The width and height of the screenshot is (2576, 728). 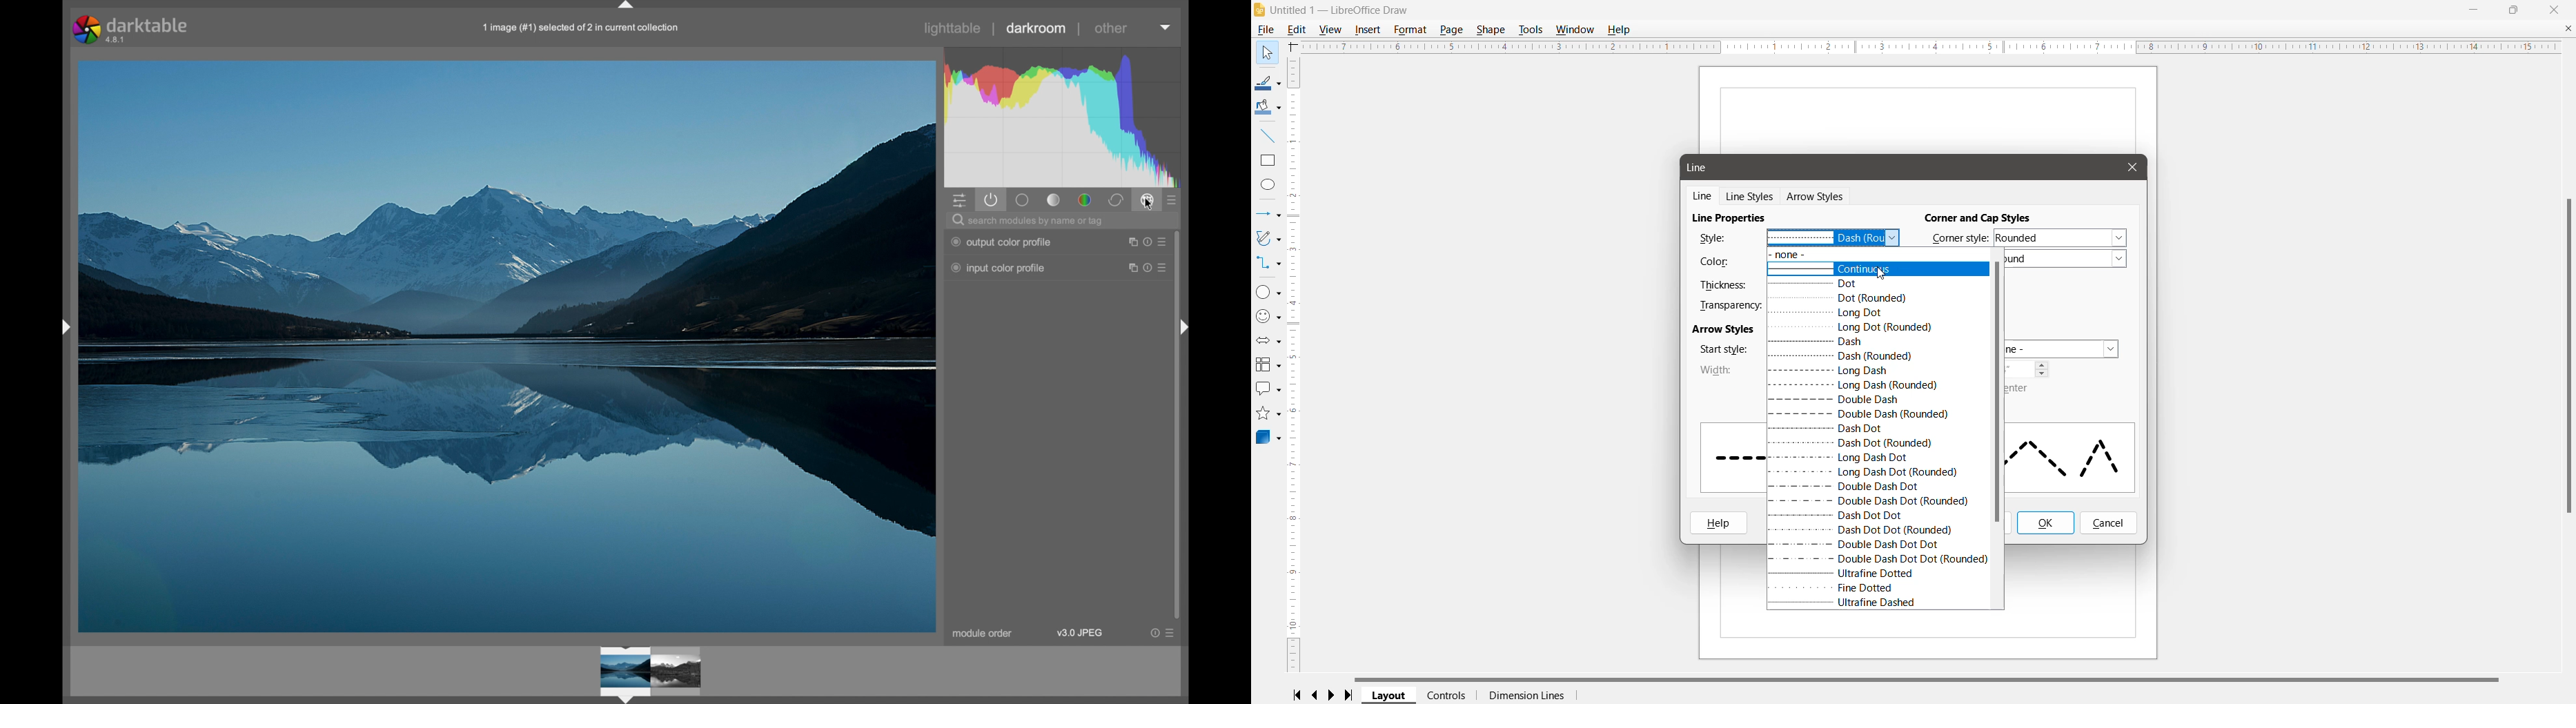 I want to click on Insert Line, so click(x=1268, y=136).